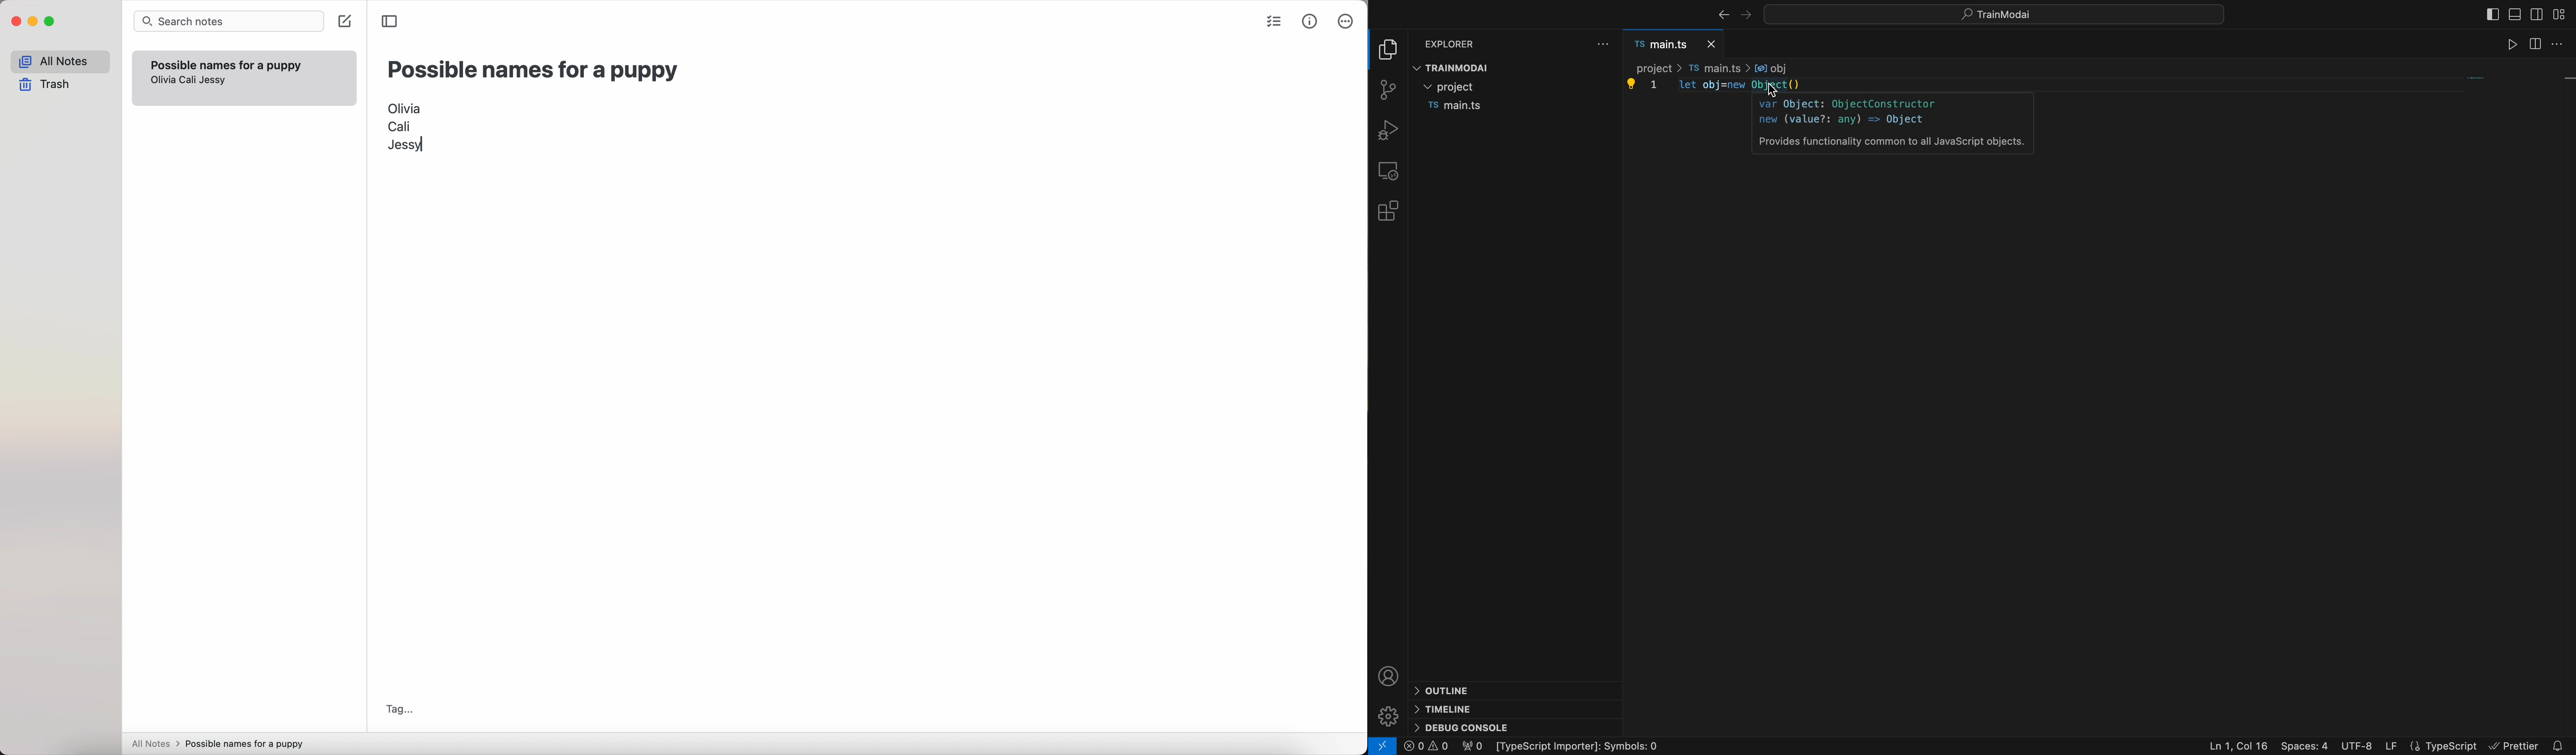 The height and width of the screenshot is (756, 2576). I want to click on trainmodal, so click(1457, 66).